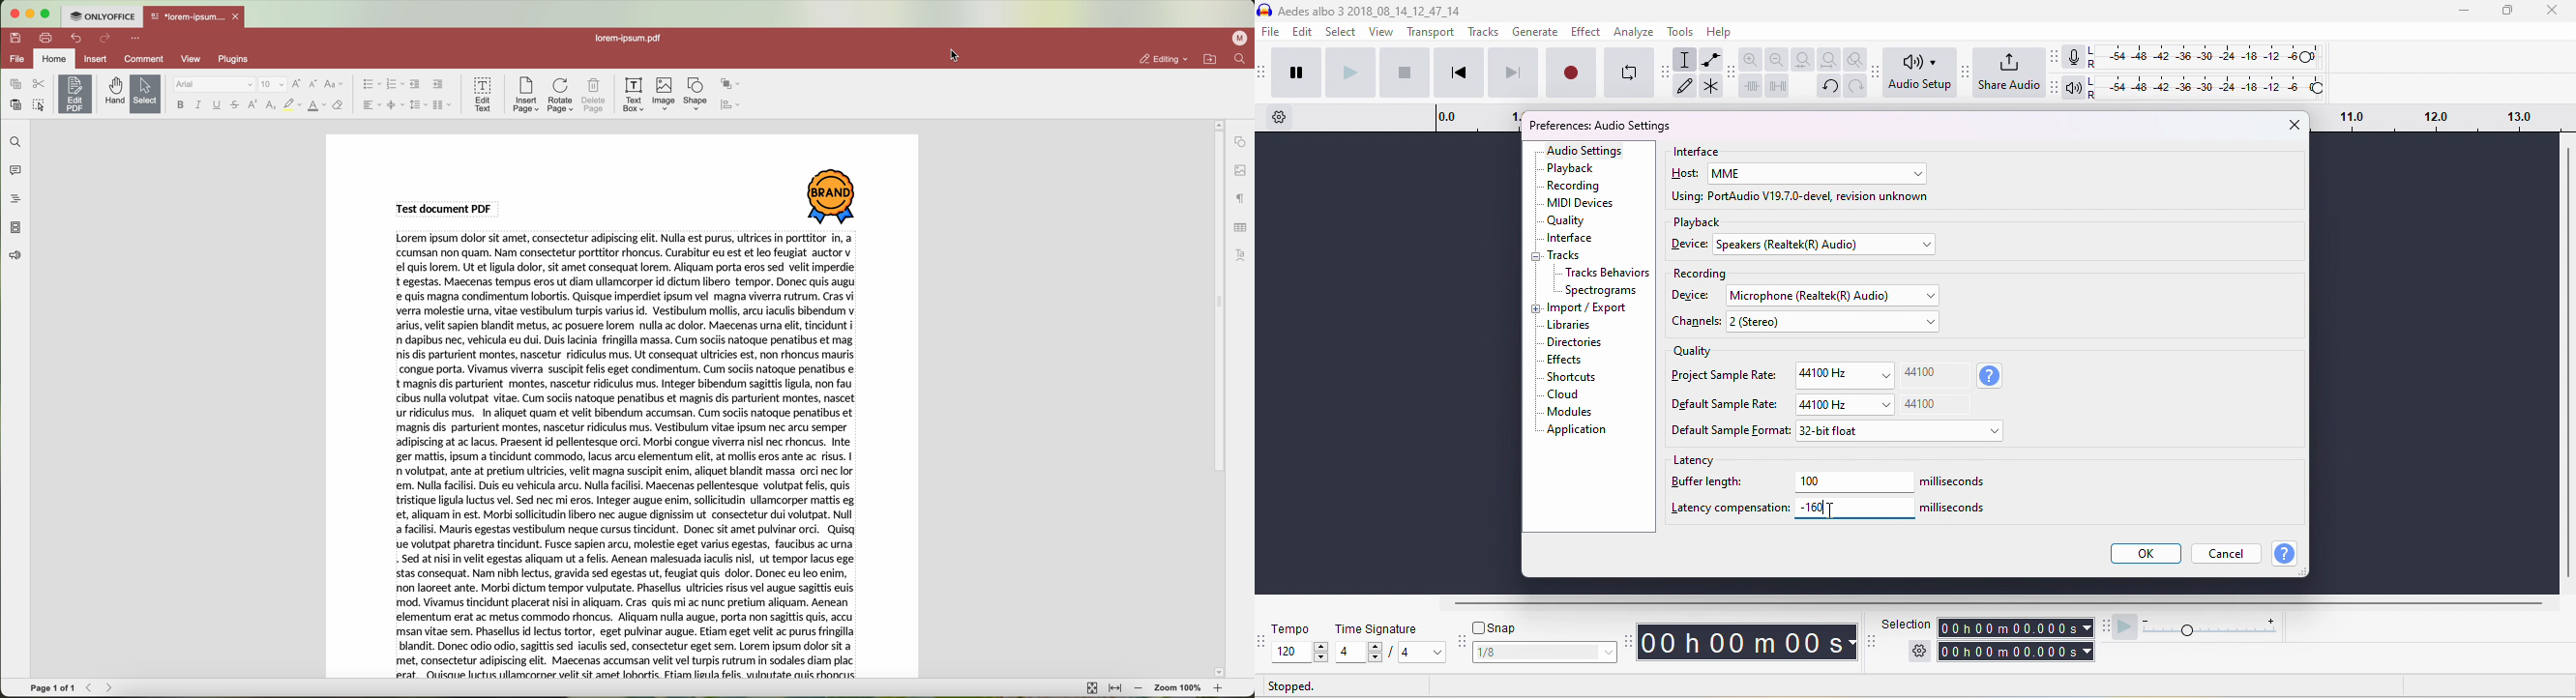 This screenshot has height=700, width=2576. Describe the element at coordinates (15, 60) in the screenshot. I see `file` at that location.